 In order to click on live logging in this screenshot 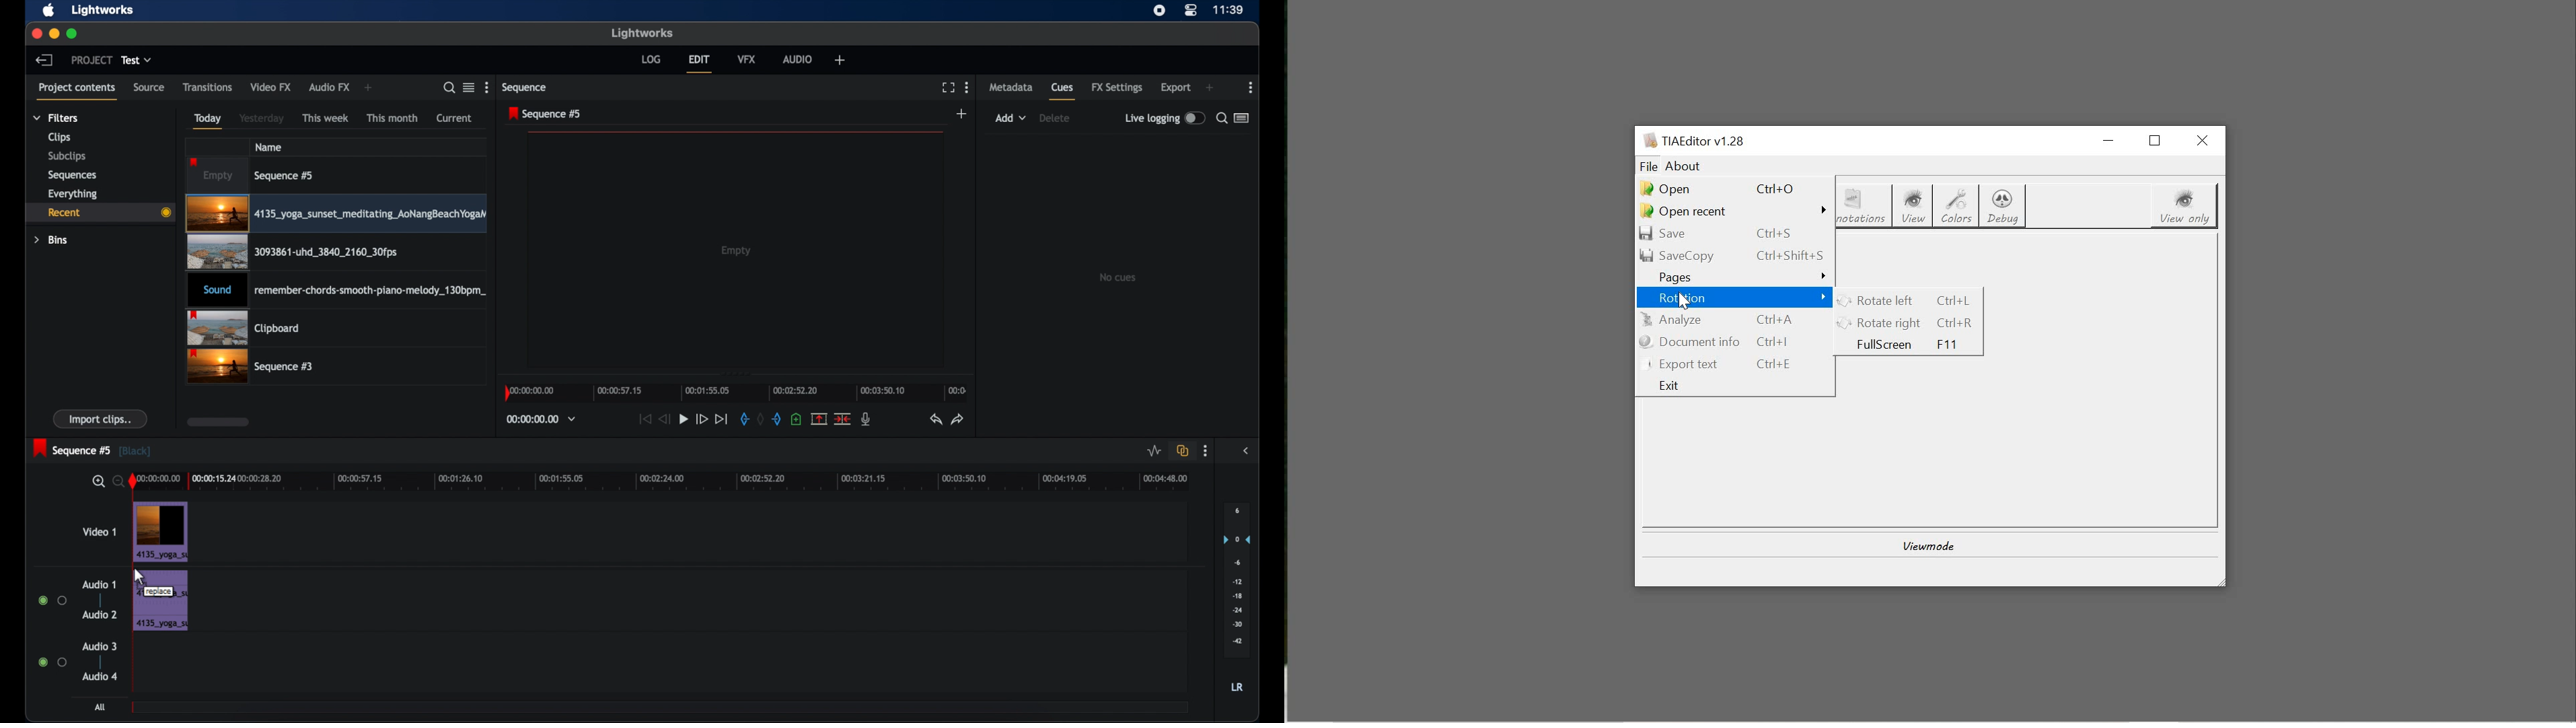, I will do `click(1165, 117)`.